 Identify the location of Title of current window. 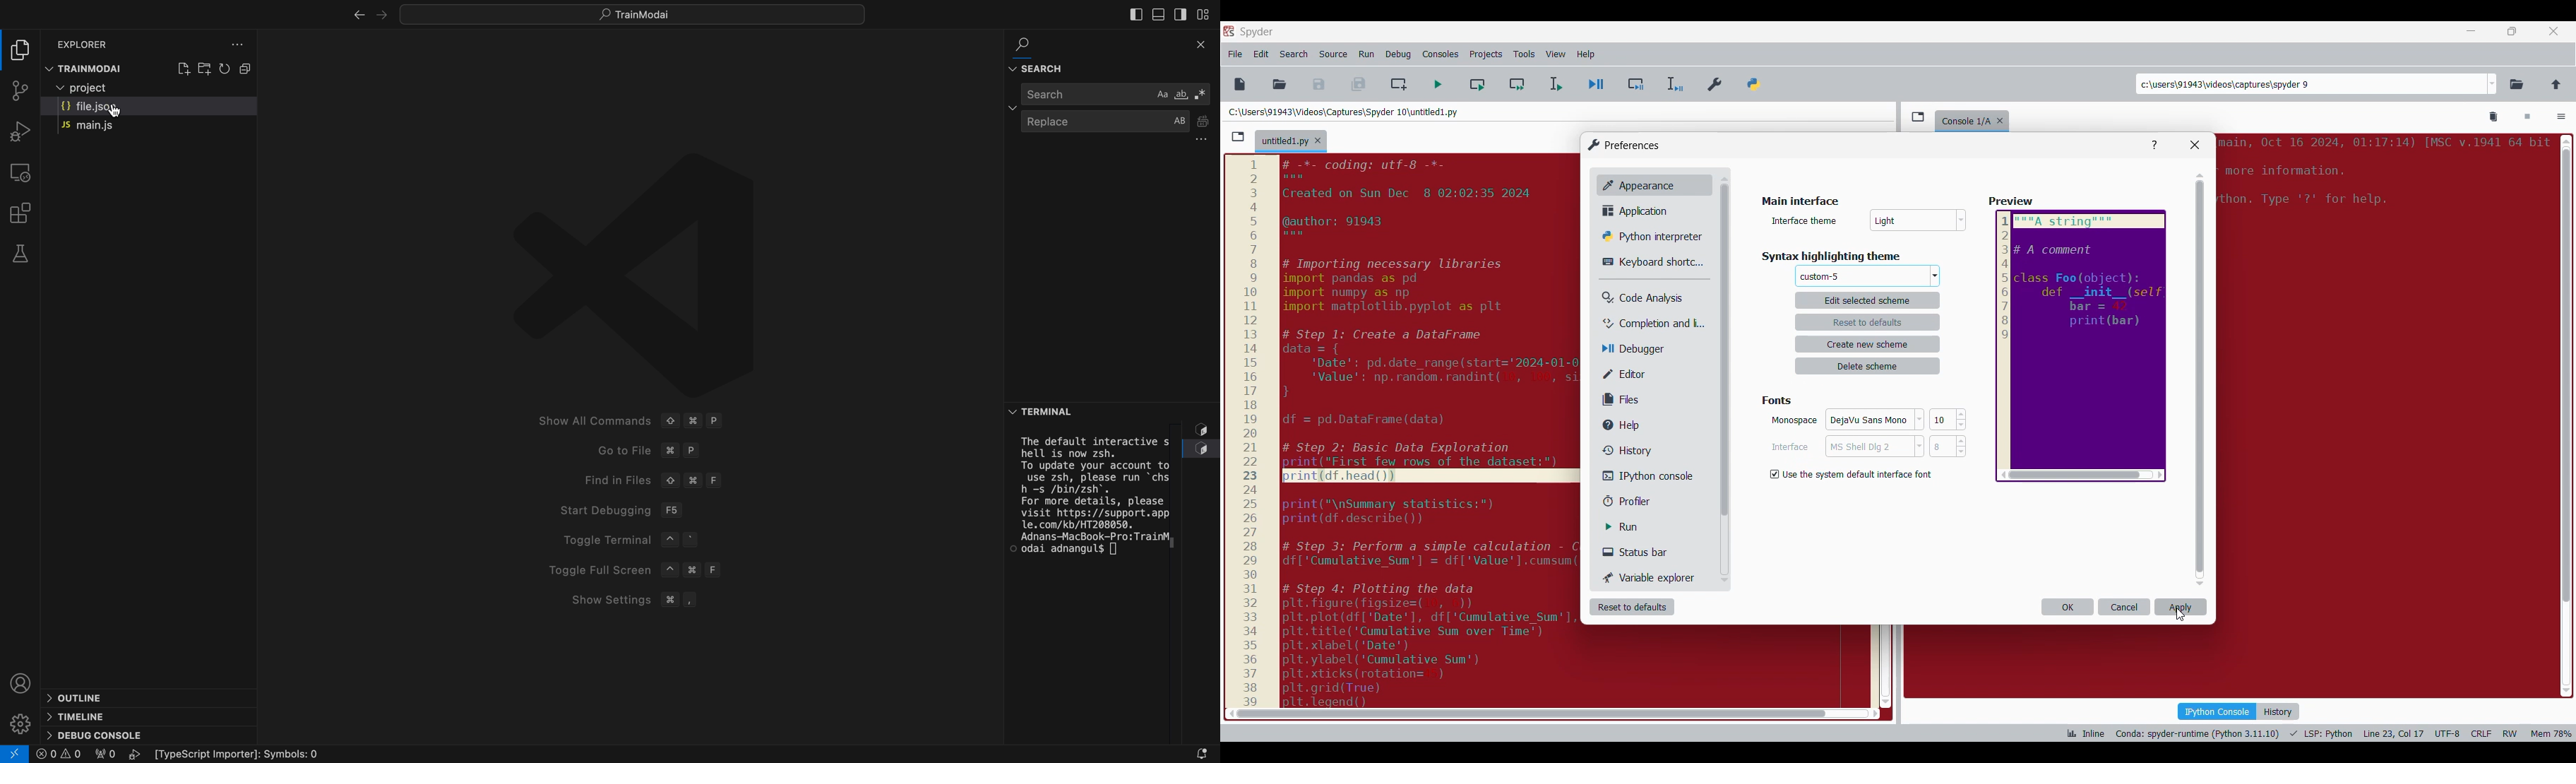
(1799, 202).